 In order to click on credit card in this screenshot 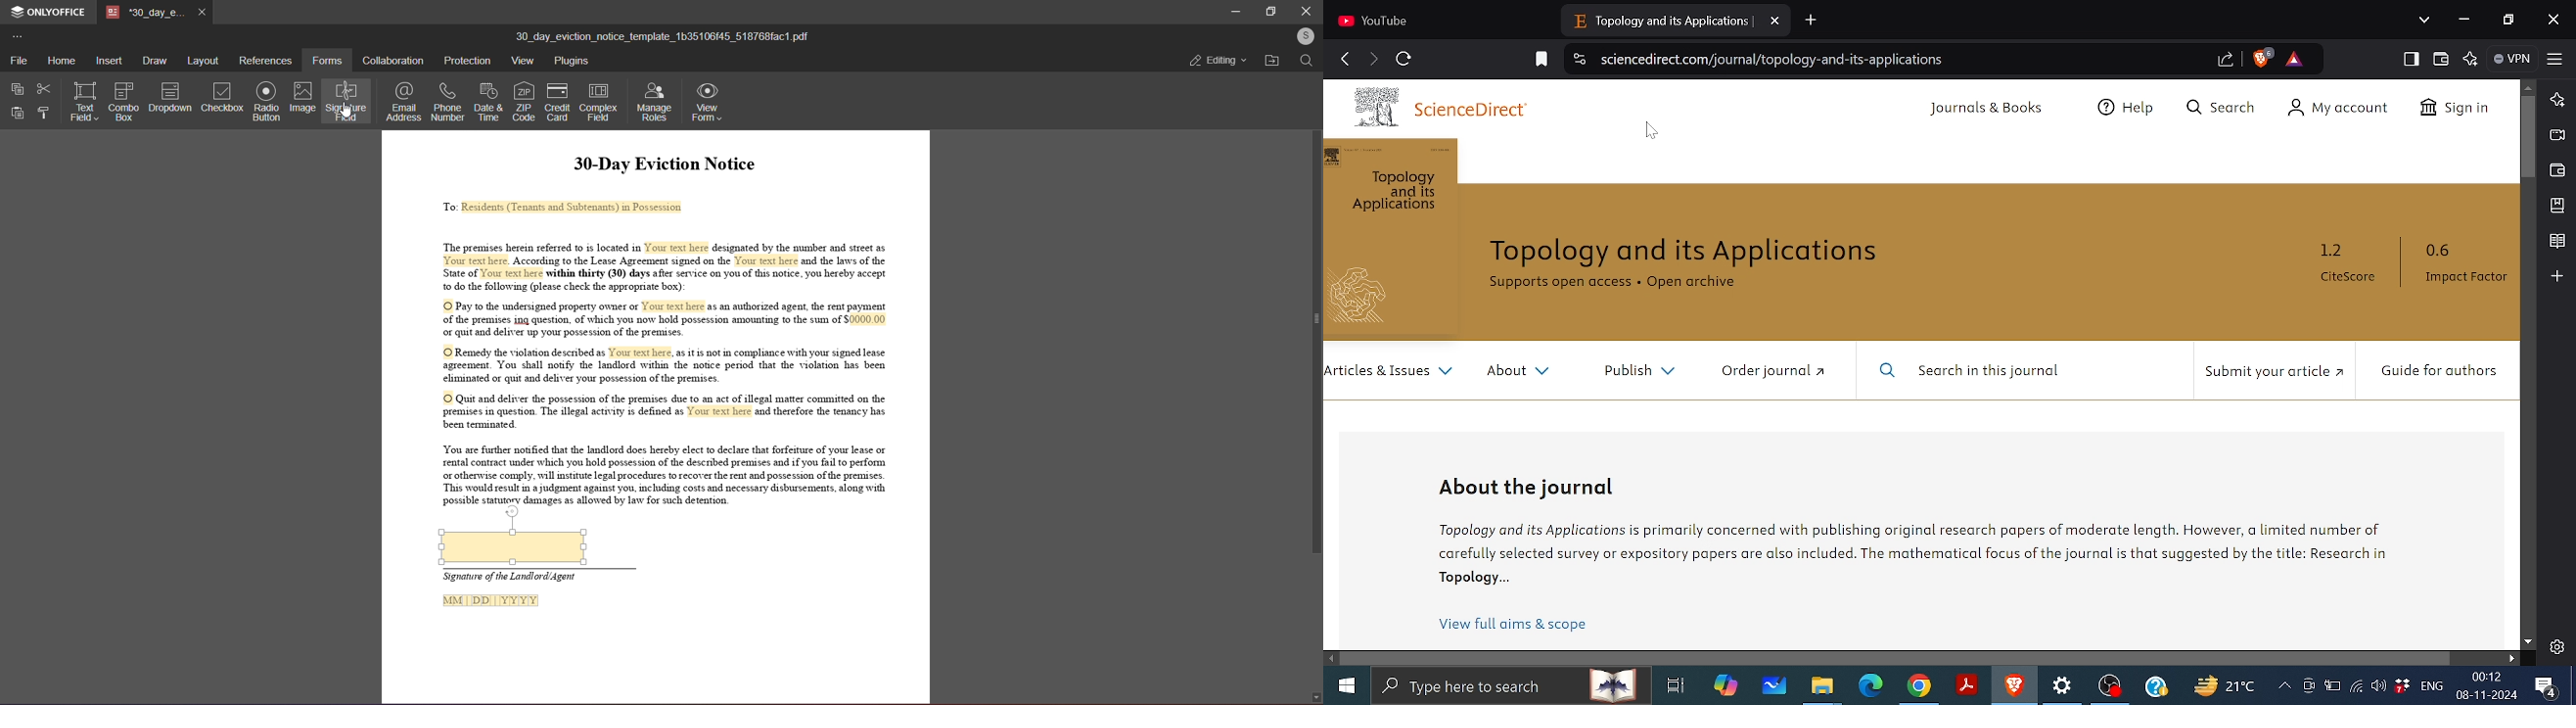, I will do `click(556, 102)`.